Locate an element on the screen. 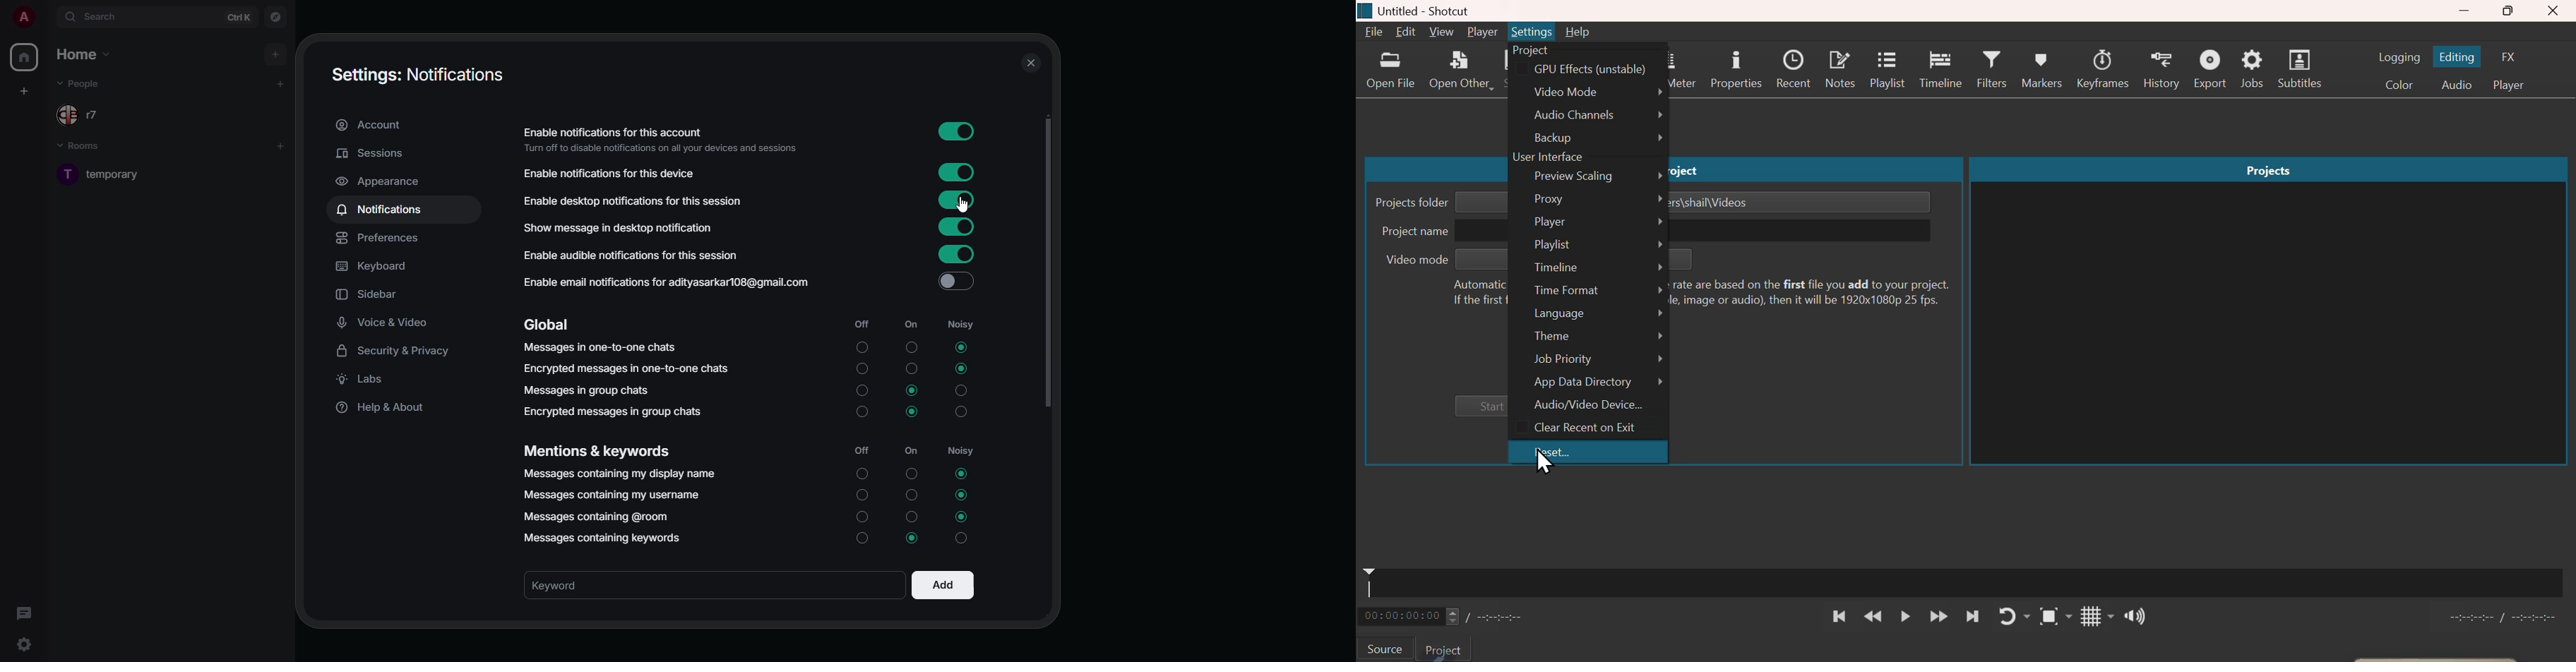 This screenshot has height=672, width=2576. create space is located at coordinates (27, 88).